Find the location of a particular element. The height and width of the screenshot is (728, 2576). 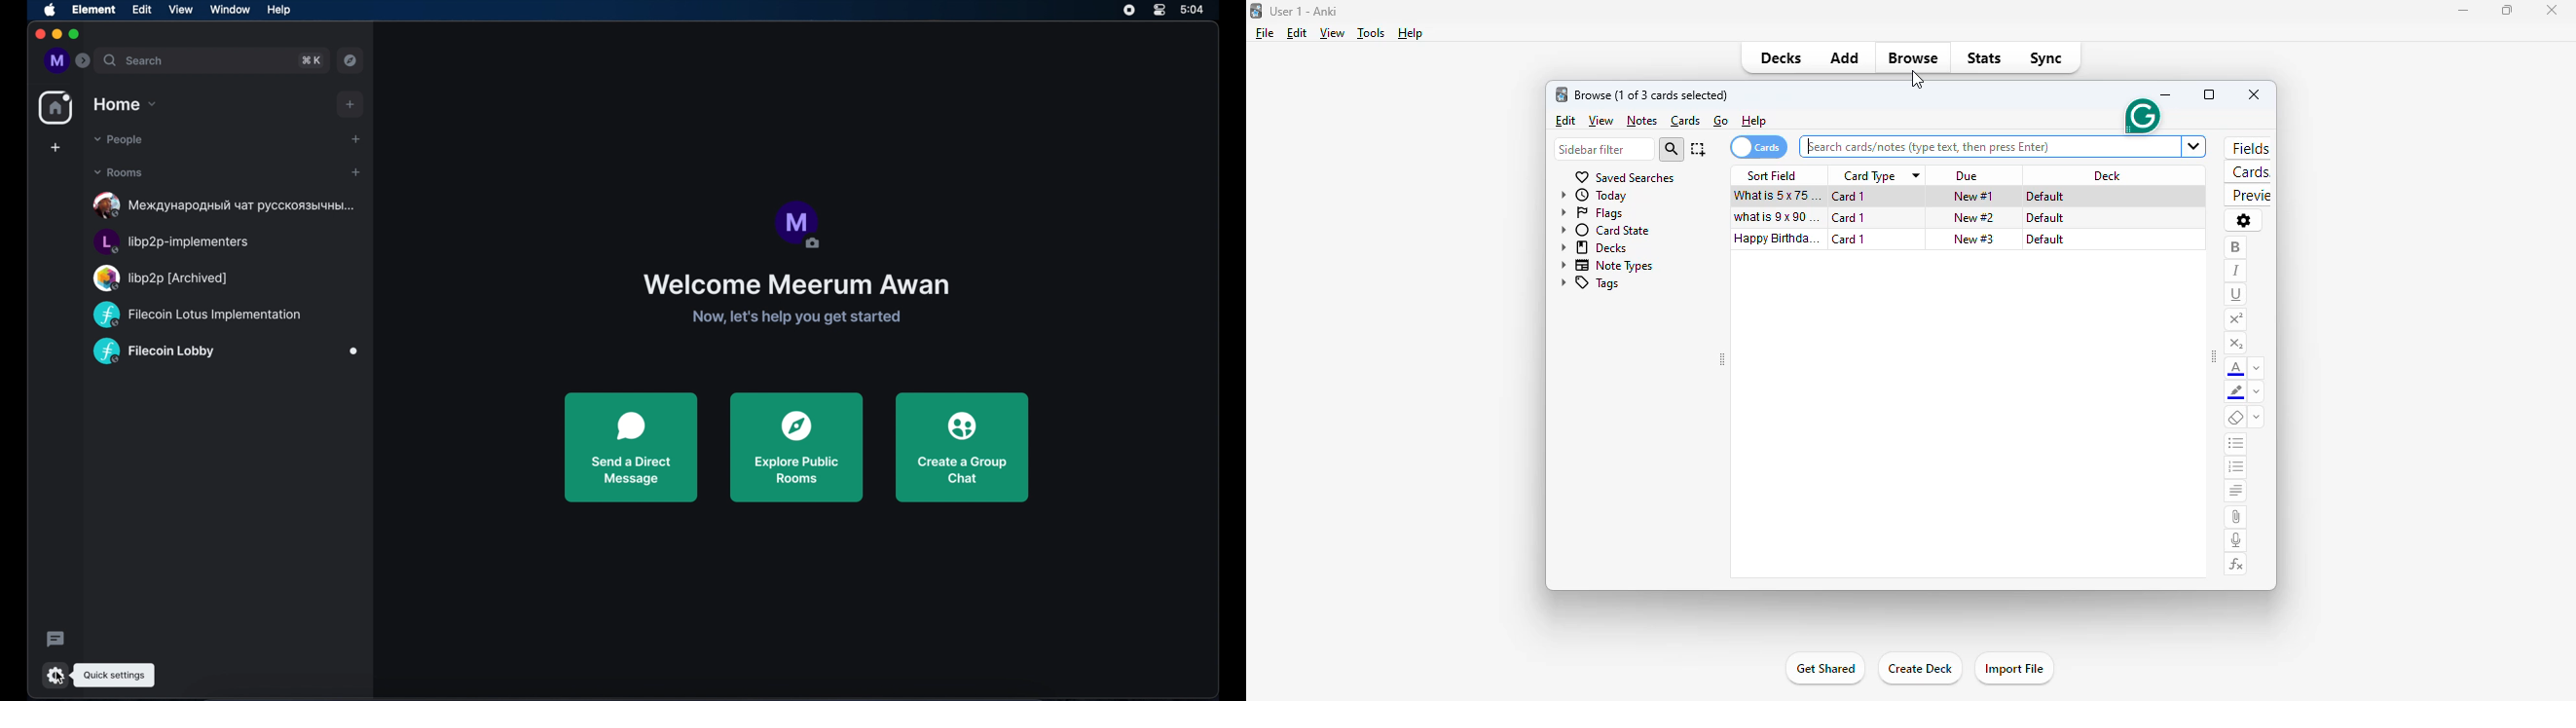

home drop down is located at coordinates (125, 105).